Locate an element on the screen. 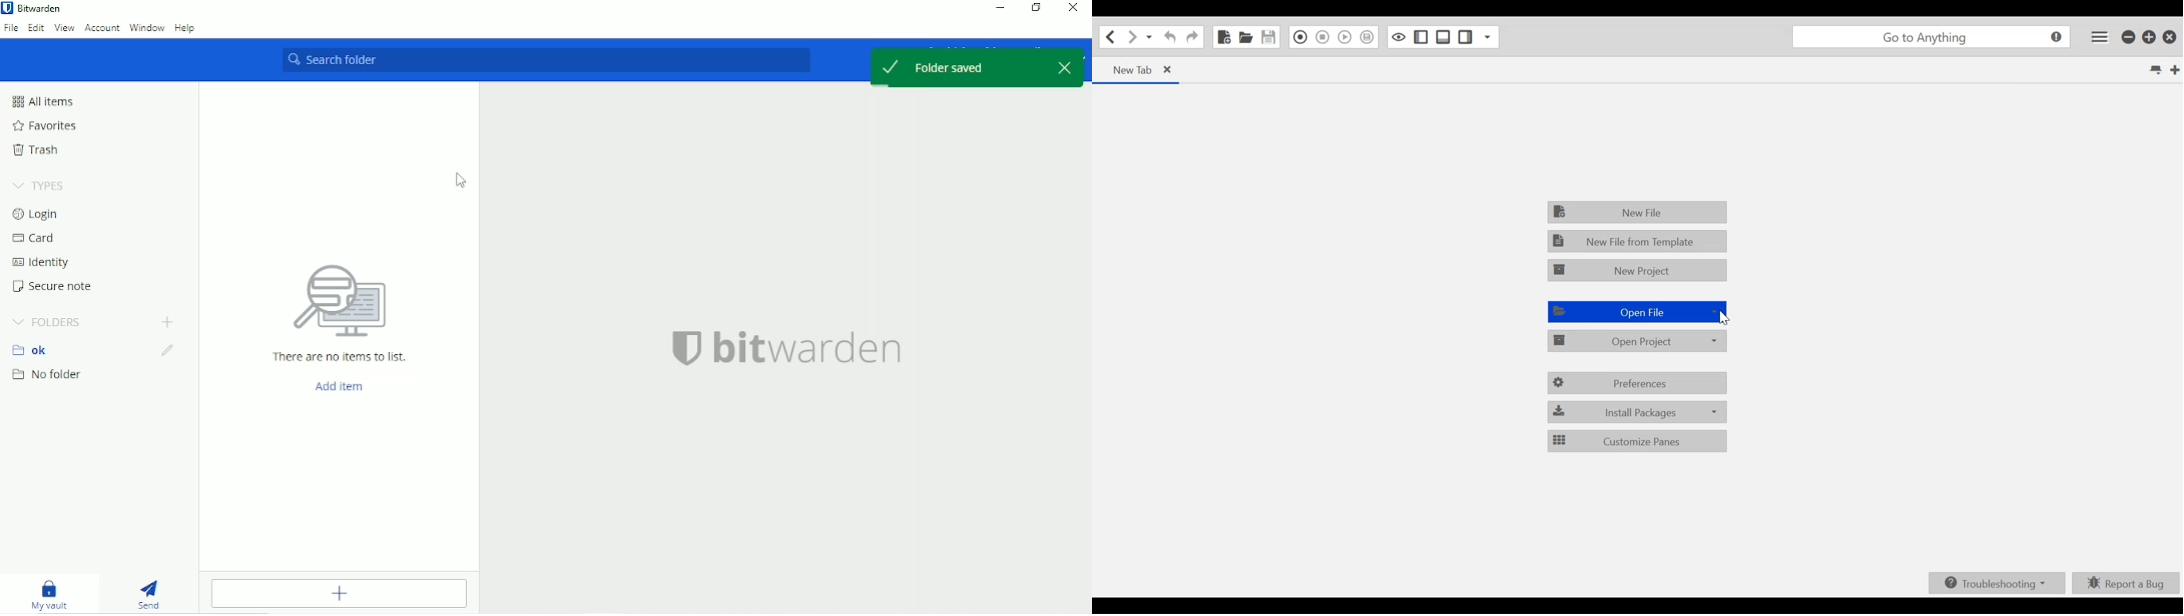 This screenshot has height=616, width=2184. bitwarden is located at coordinates (809, 348).